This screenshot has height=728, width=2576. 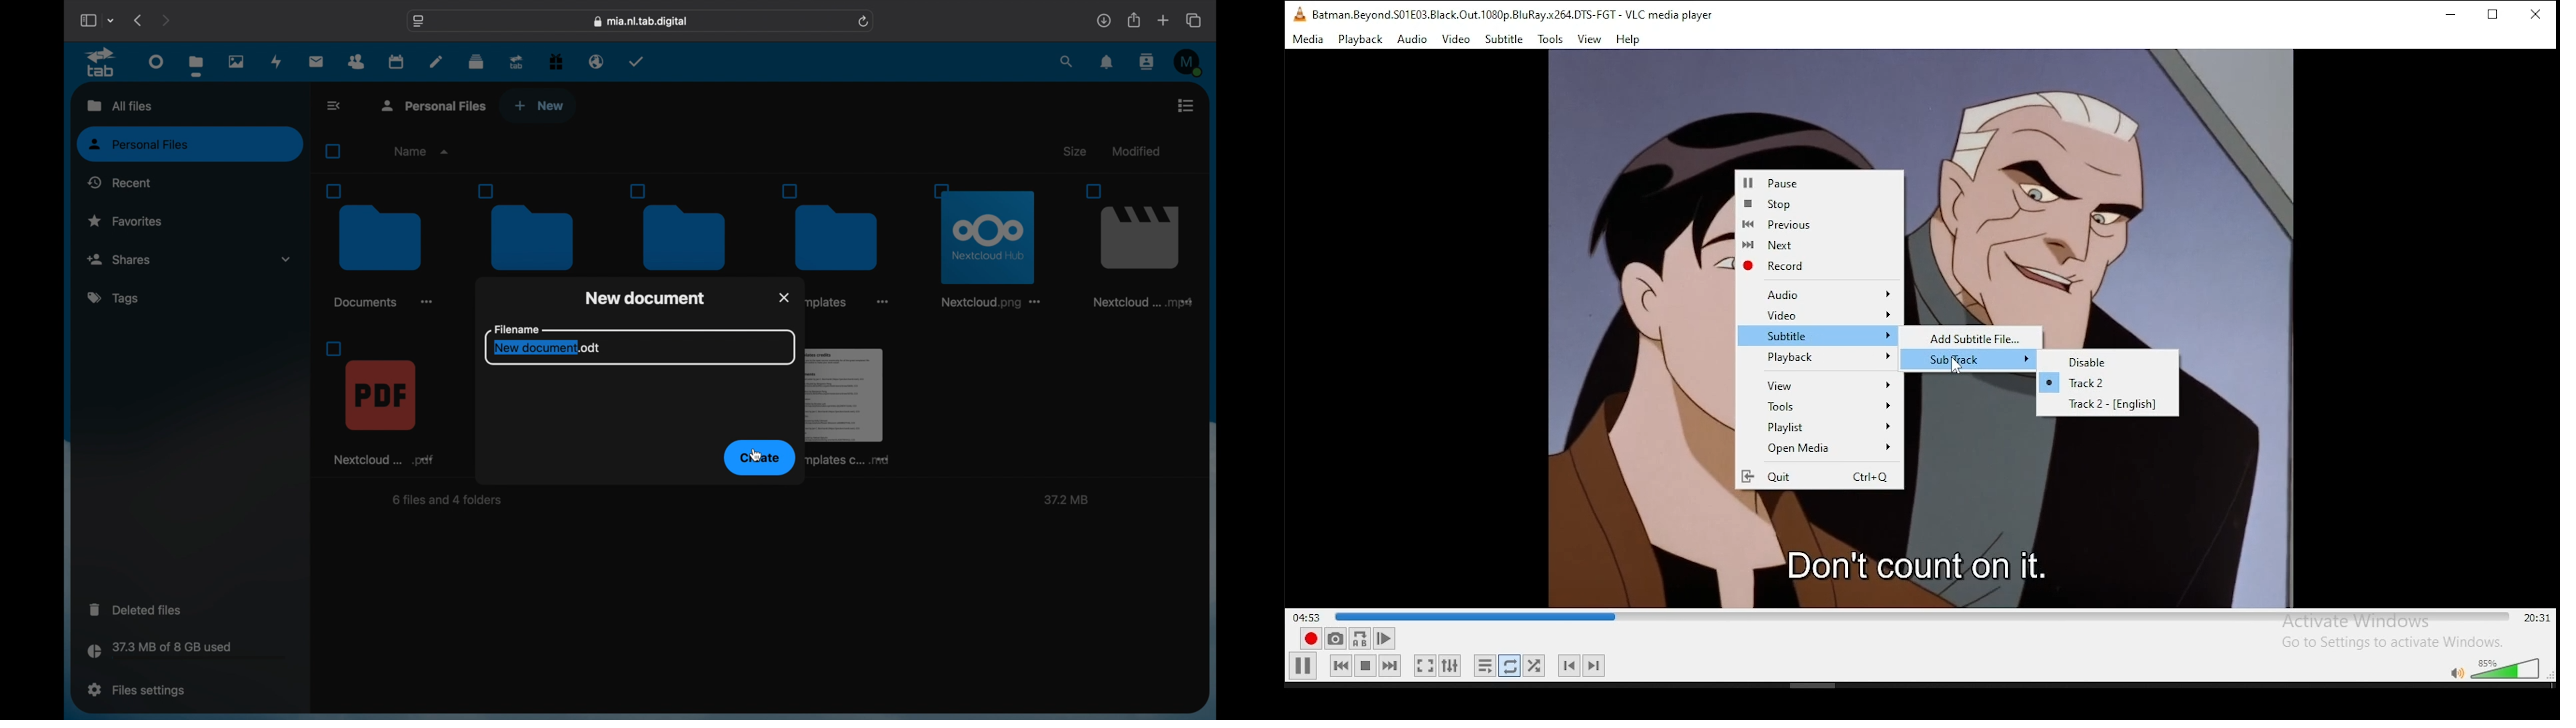 I want to click on deleted, so click(x=137, y=609).